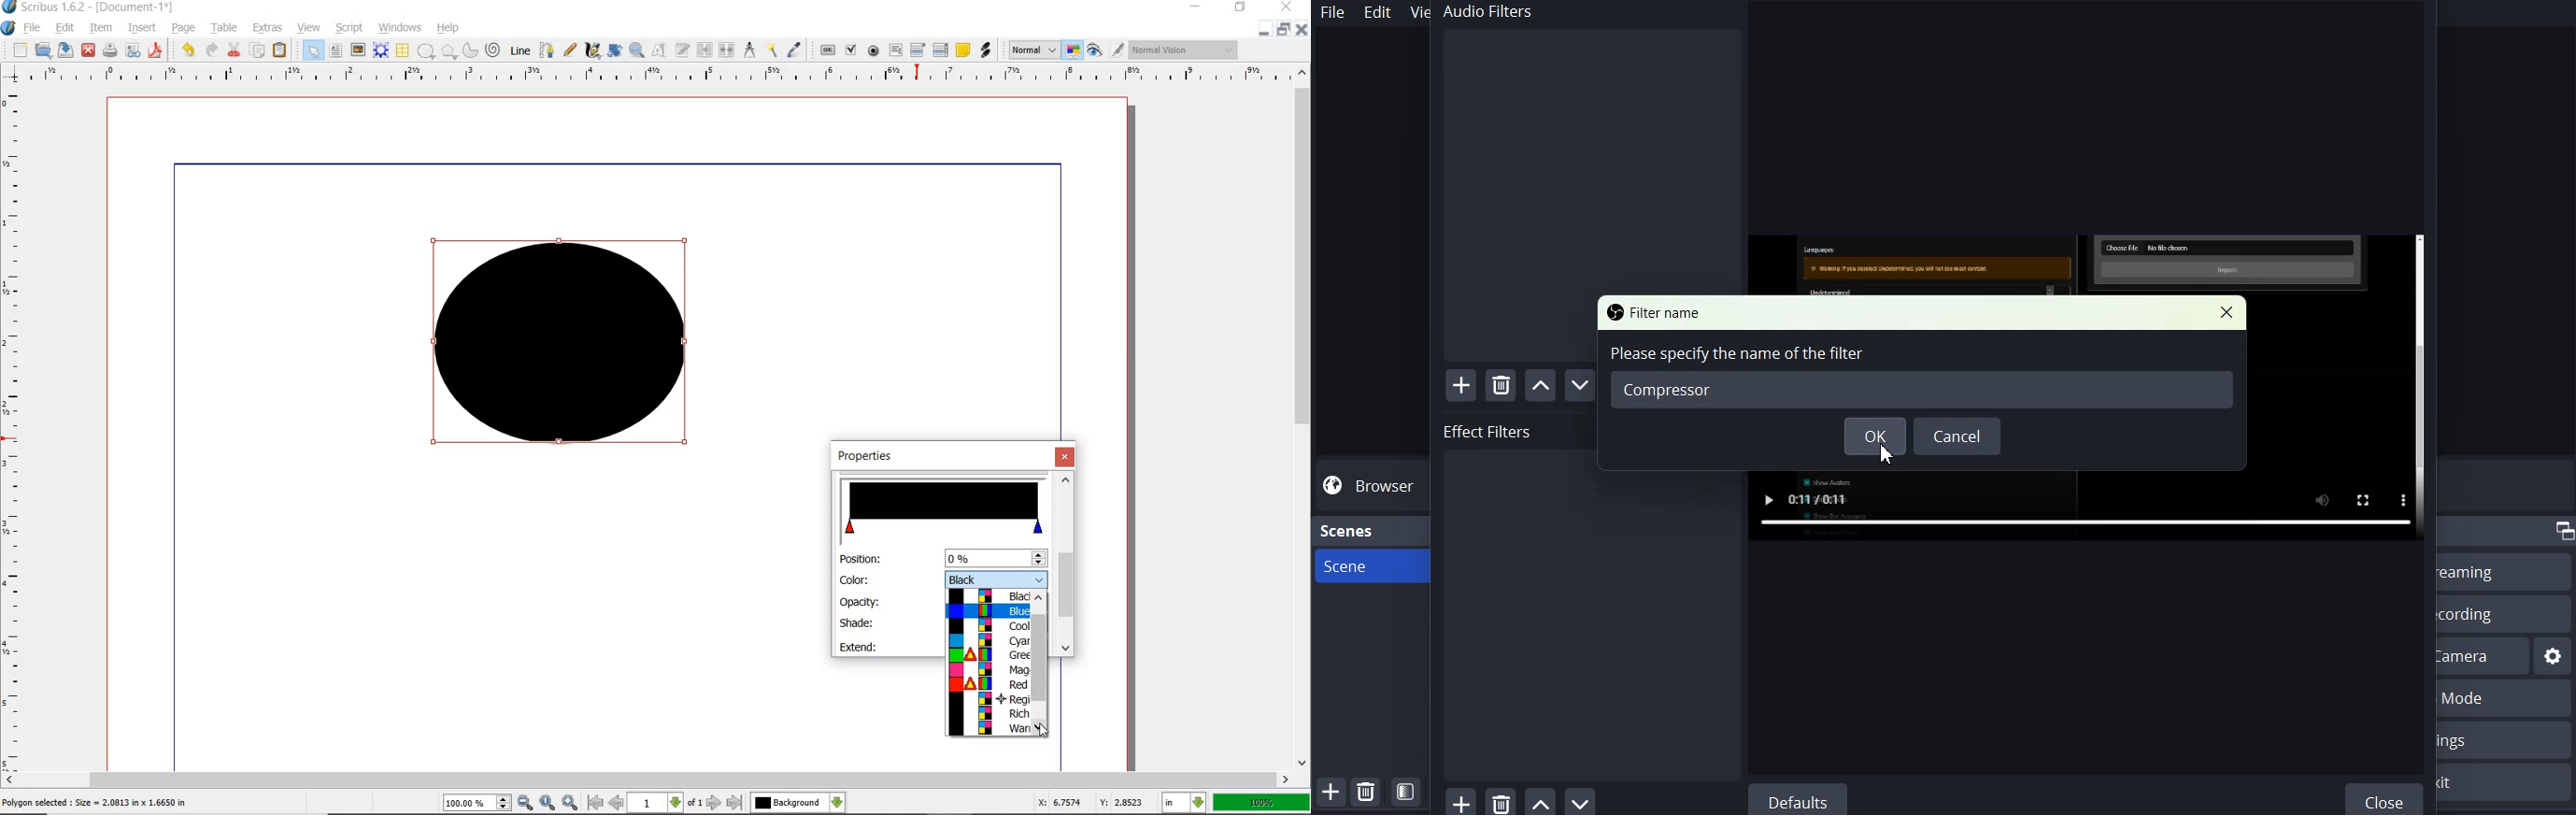 The width and height of the screenshot is (2576, 840). What do you see at coordinates (225, 28) in the screenshot?
I see `TABLE` at bounding box center [225, 28].